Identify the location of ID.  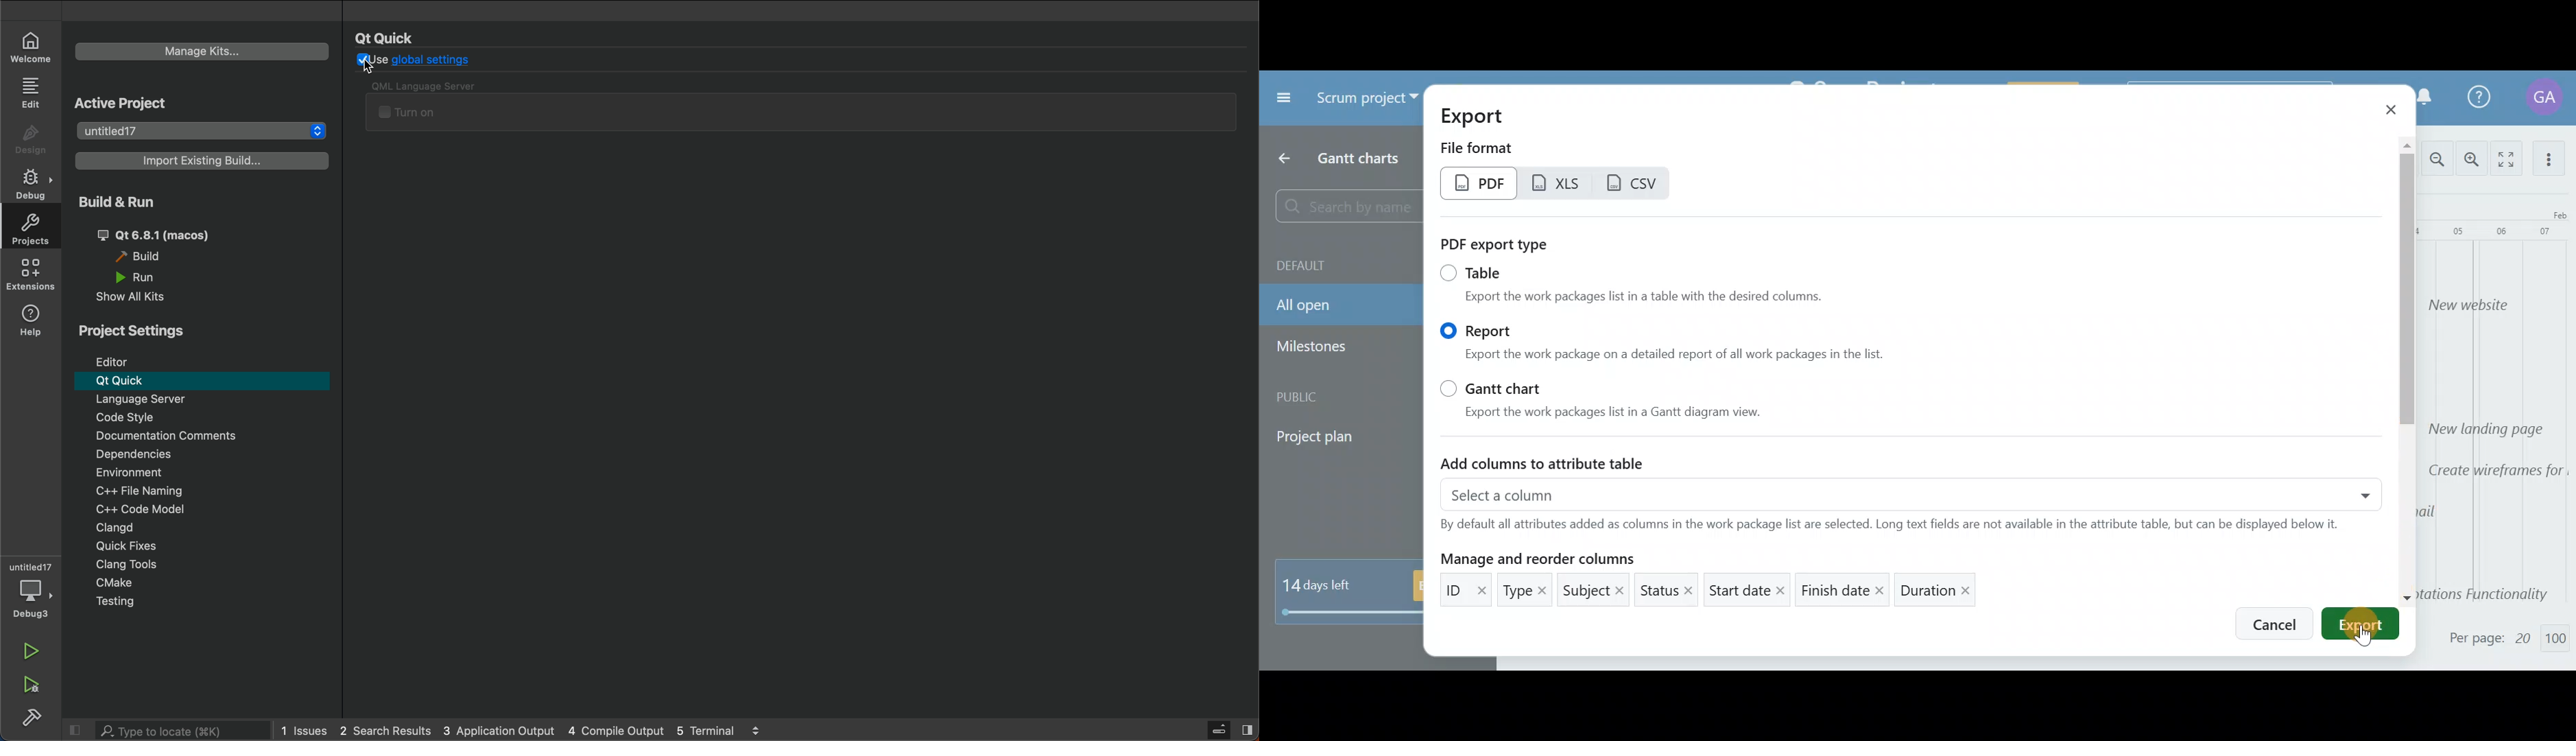
(1466, 591).